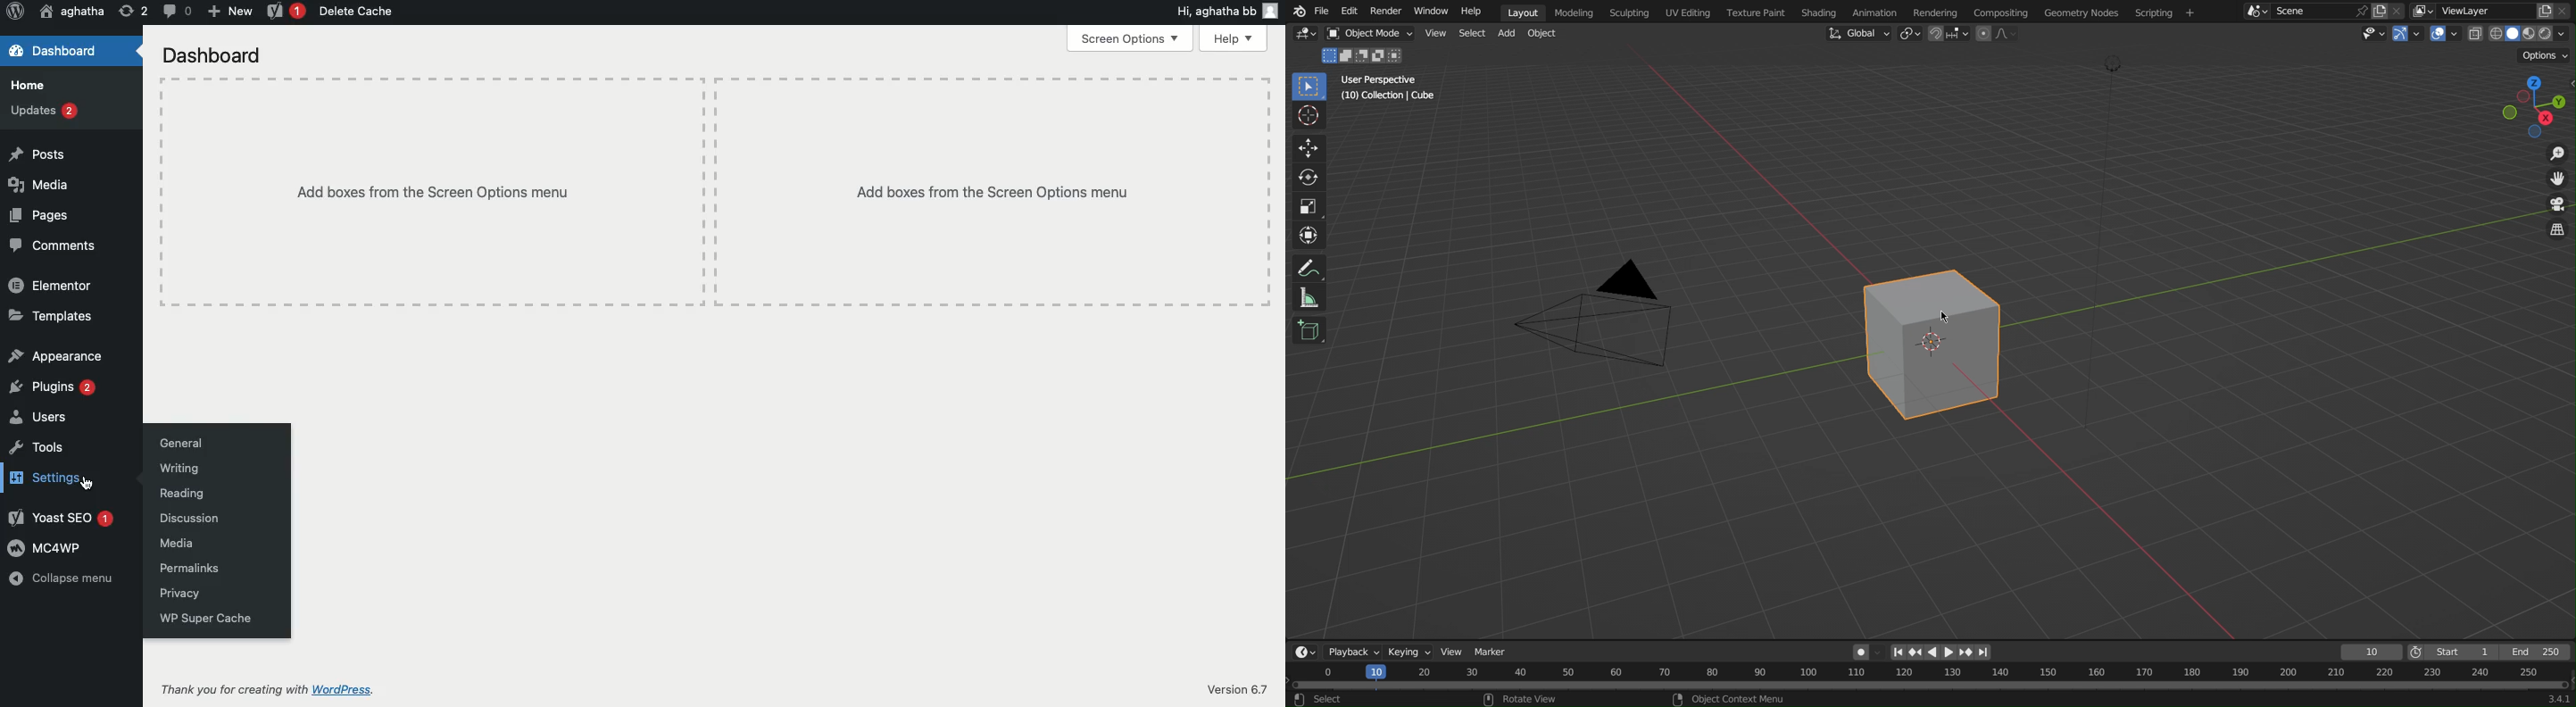 This screenshot has height=728, width=2576. Describe the element at coordinates (1934, 345) in the screenshot. I see `Cube` at that location.